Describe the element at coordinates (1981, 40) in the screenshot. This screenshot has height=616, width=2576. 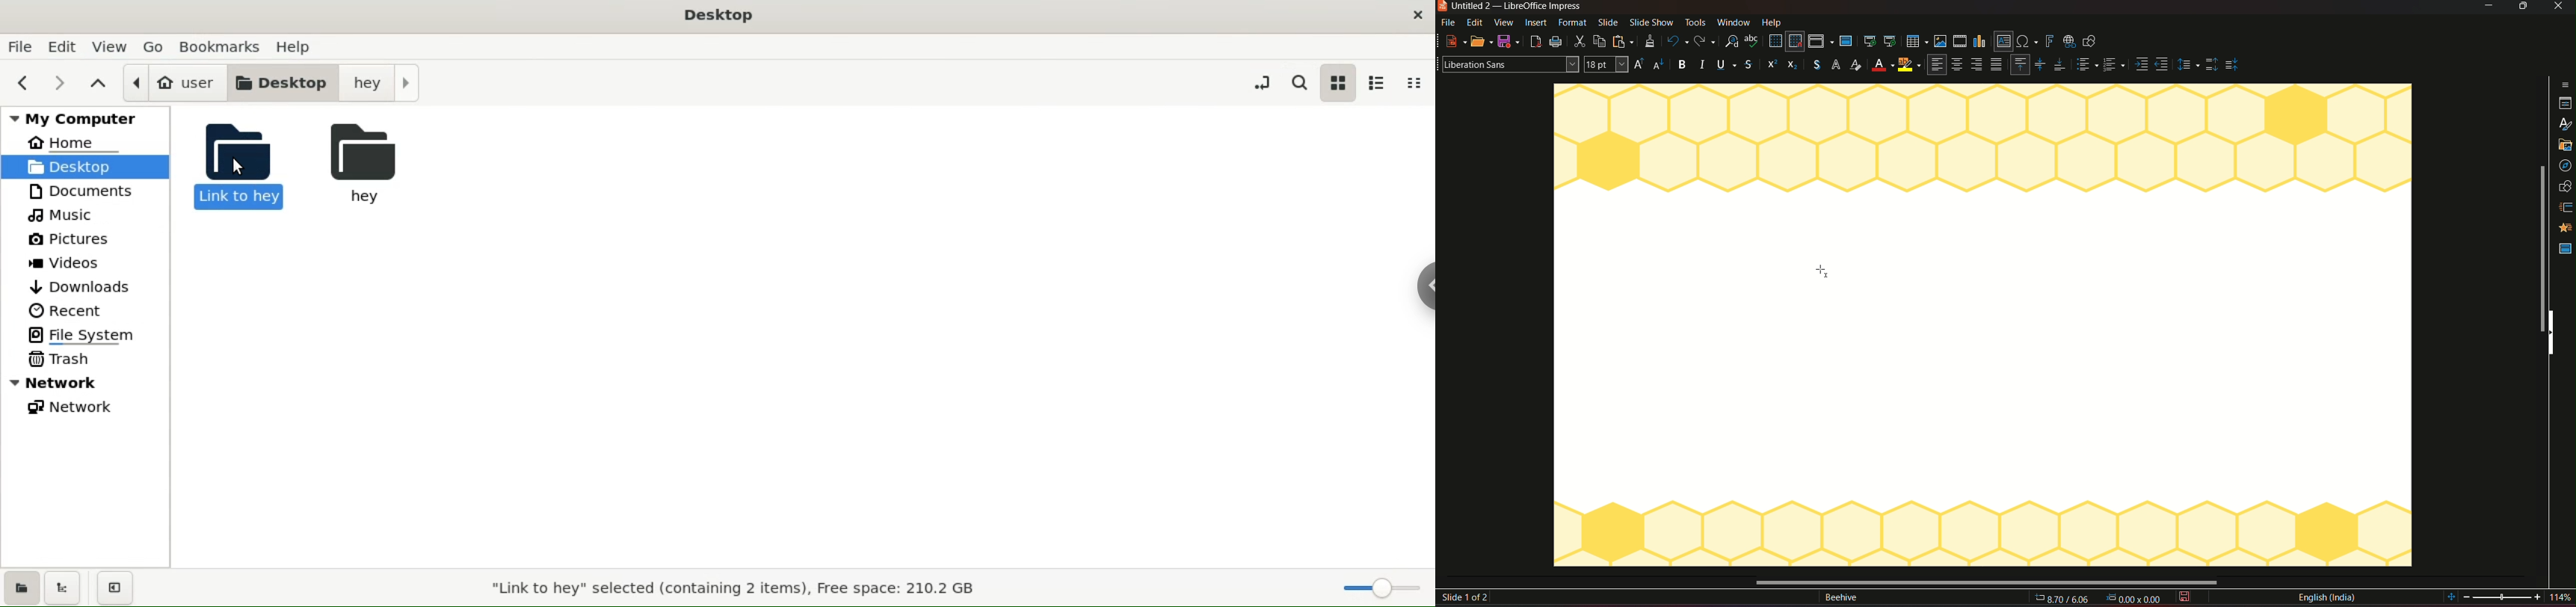
I see `insert chart` at that location.